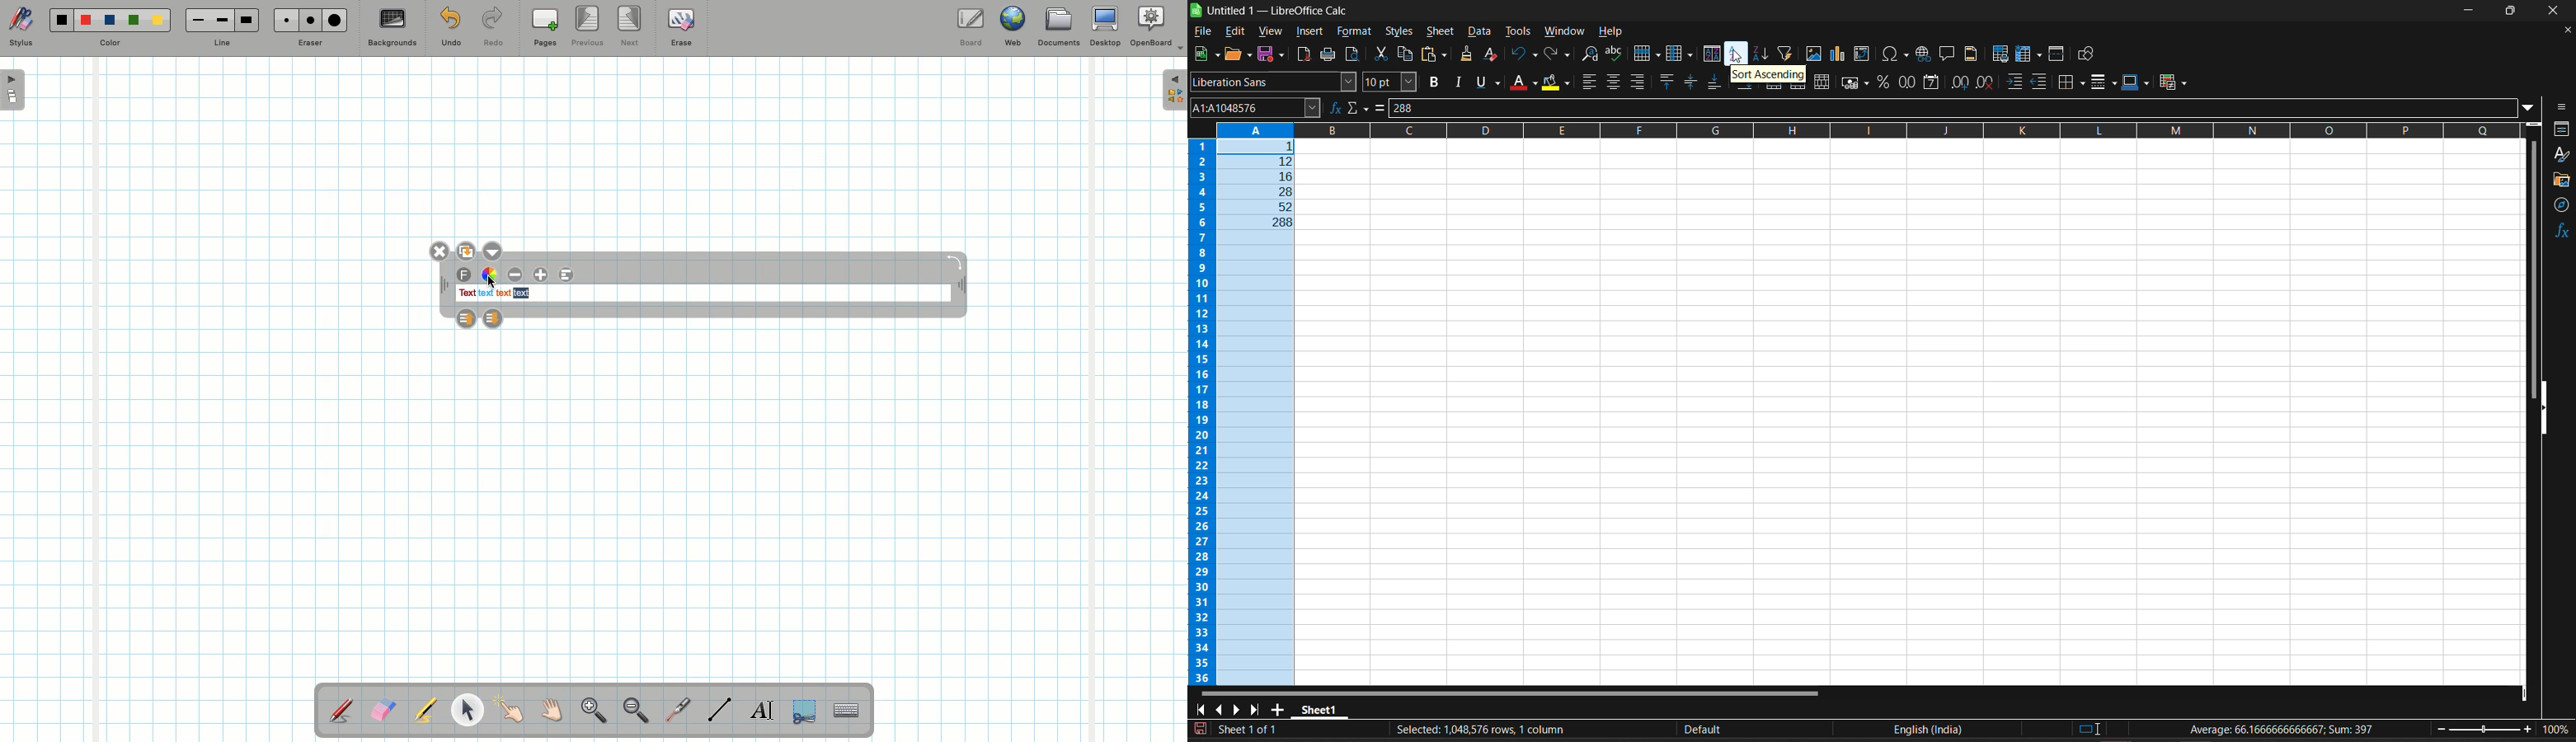 The image size is (2576, 756). What do you see at coordinates (1930, 82) in the screenshot?
I see `format as date` at bounding box center [1930, 82].